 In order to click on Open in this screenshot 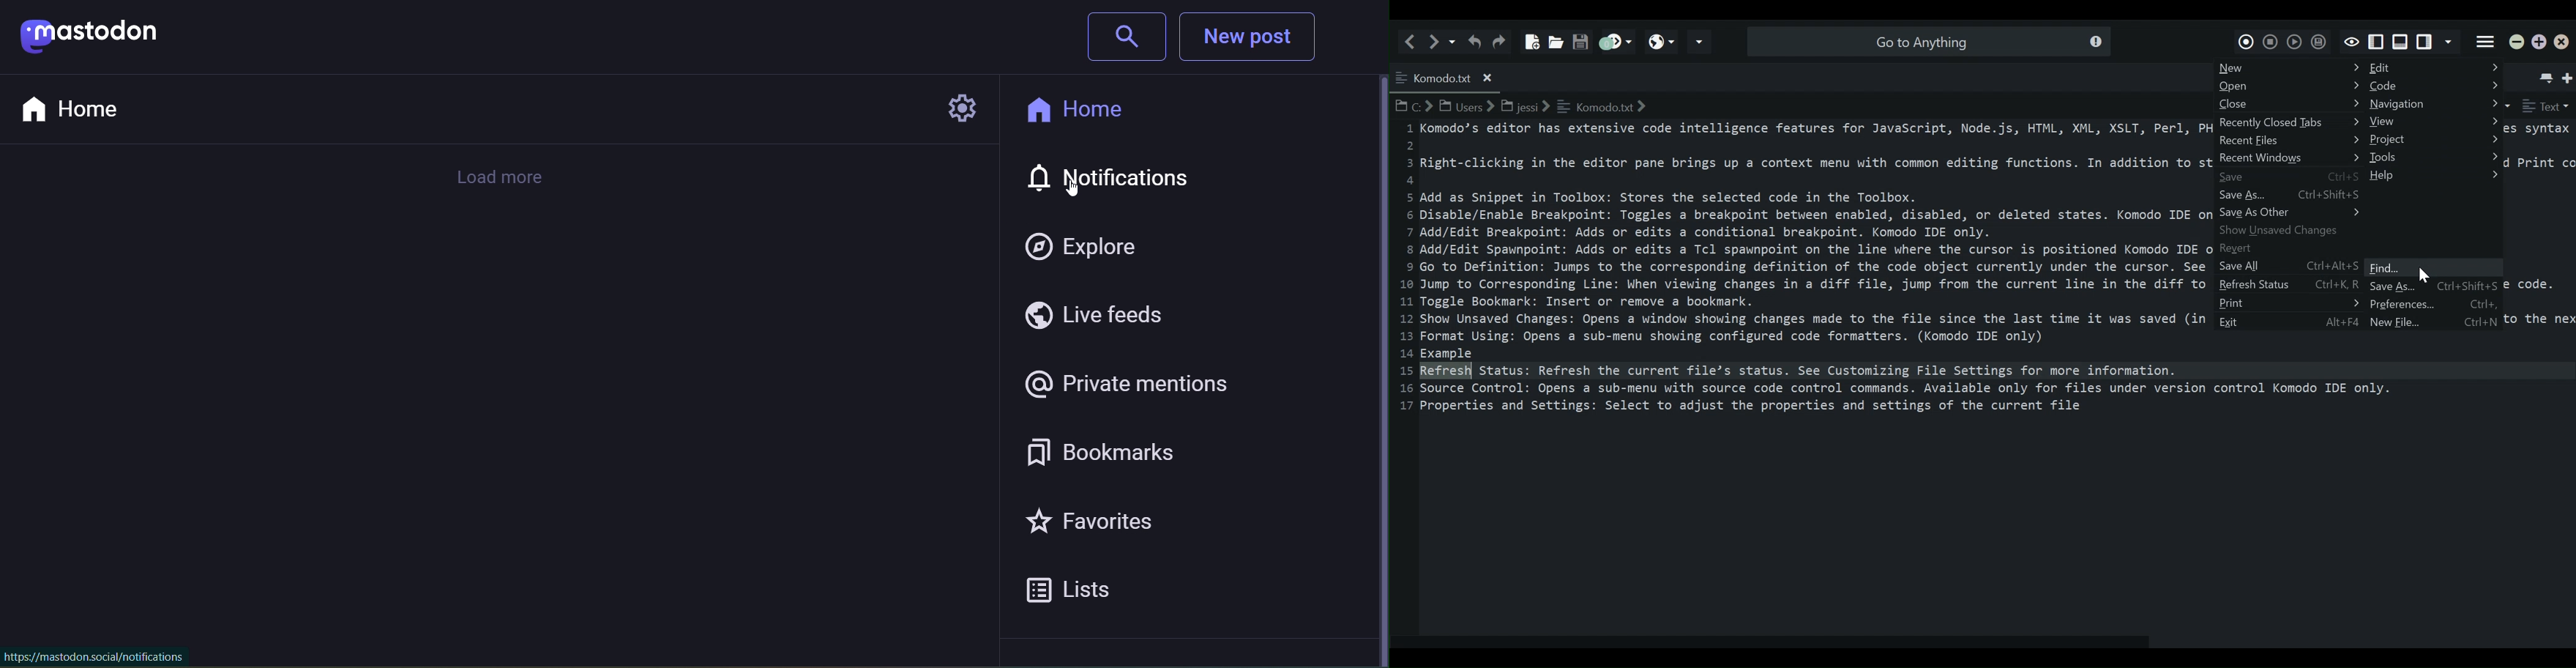, I will do `click(2289, 86)`.